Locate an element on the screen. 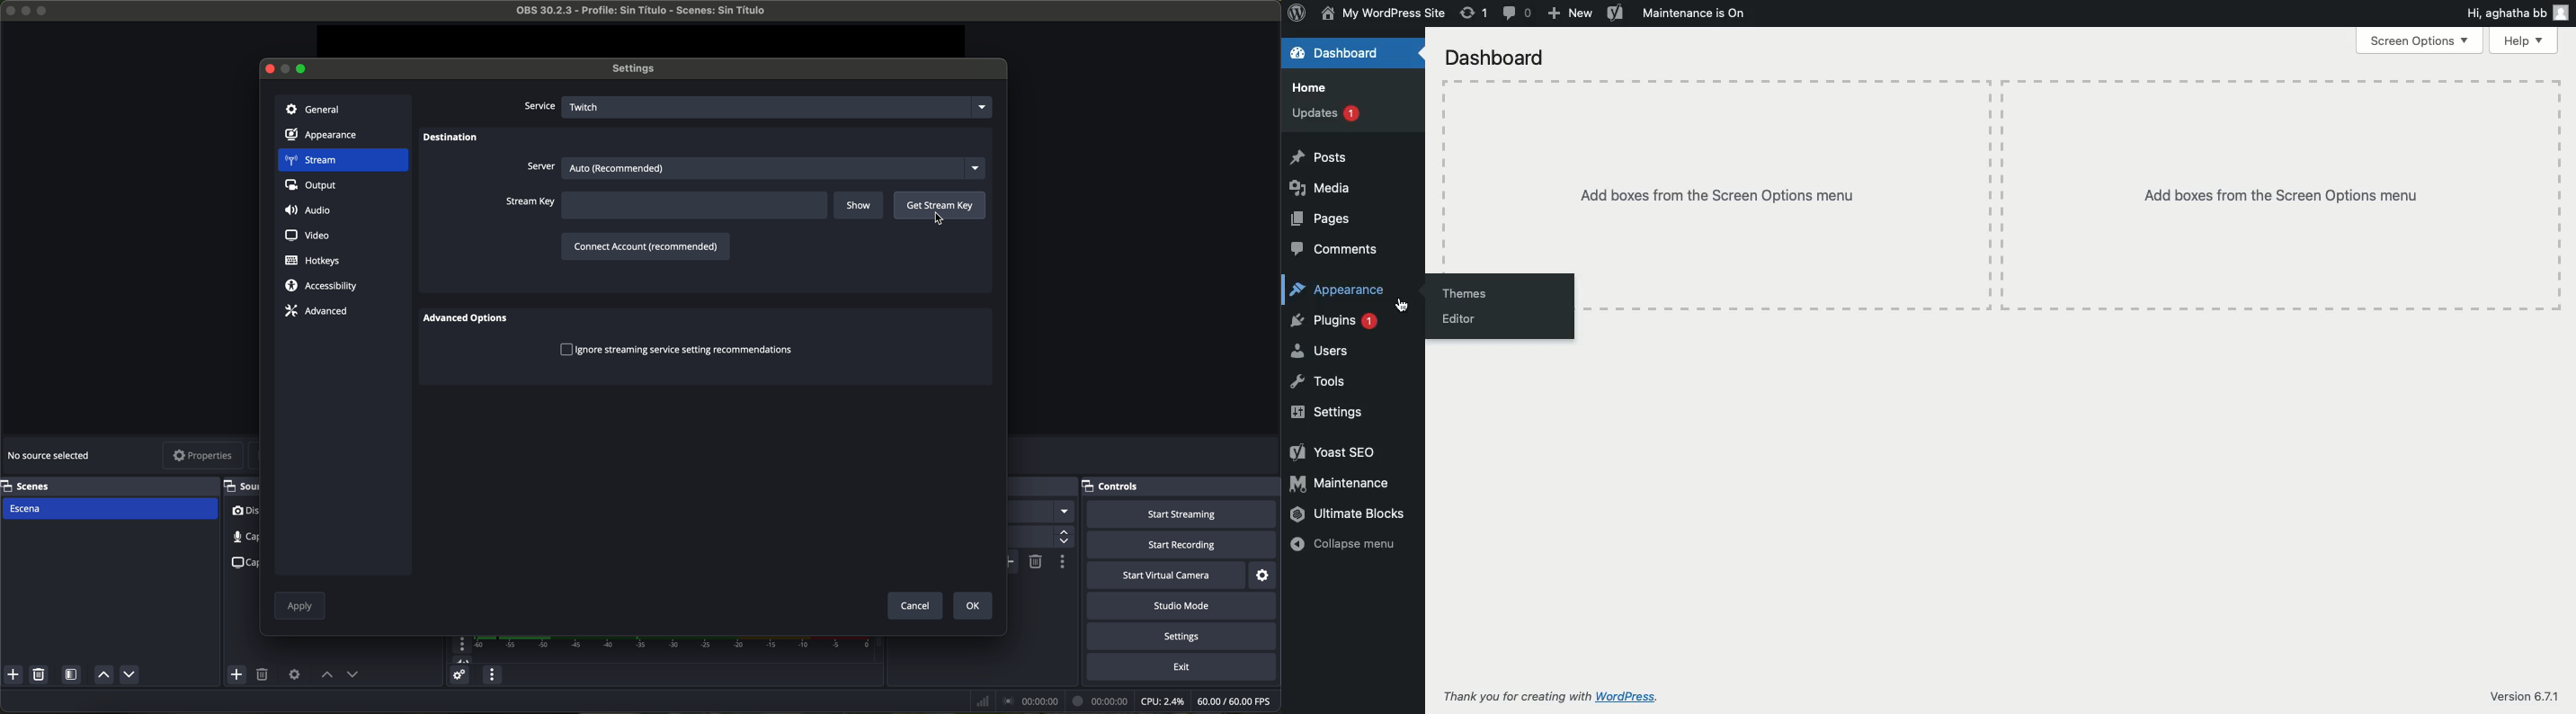  destination is located at coordinates (451, 139).